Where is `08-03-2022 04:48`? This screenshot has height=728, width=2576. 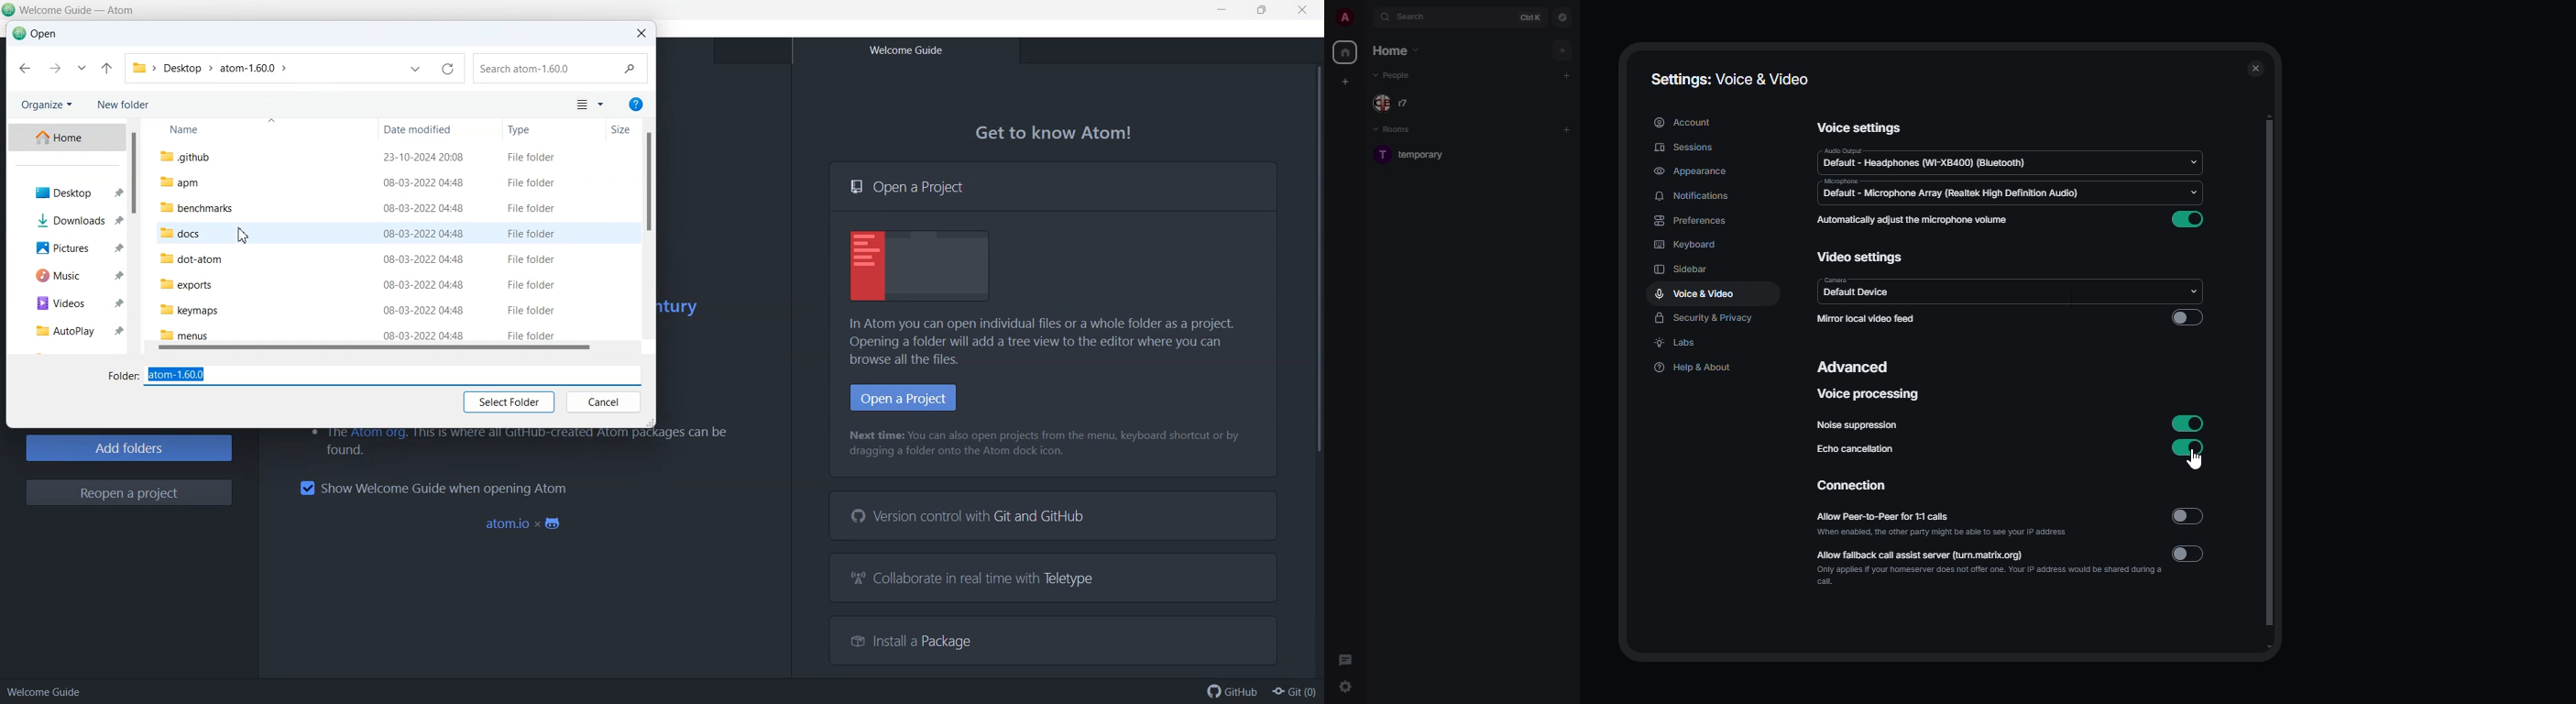
08-03-2022 04:48 is located at coordinates (423, 183).